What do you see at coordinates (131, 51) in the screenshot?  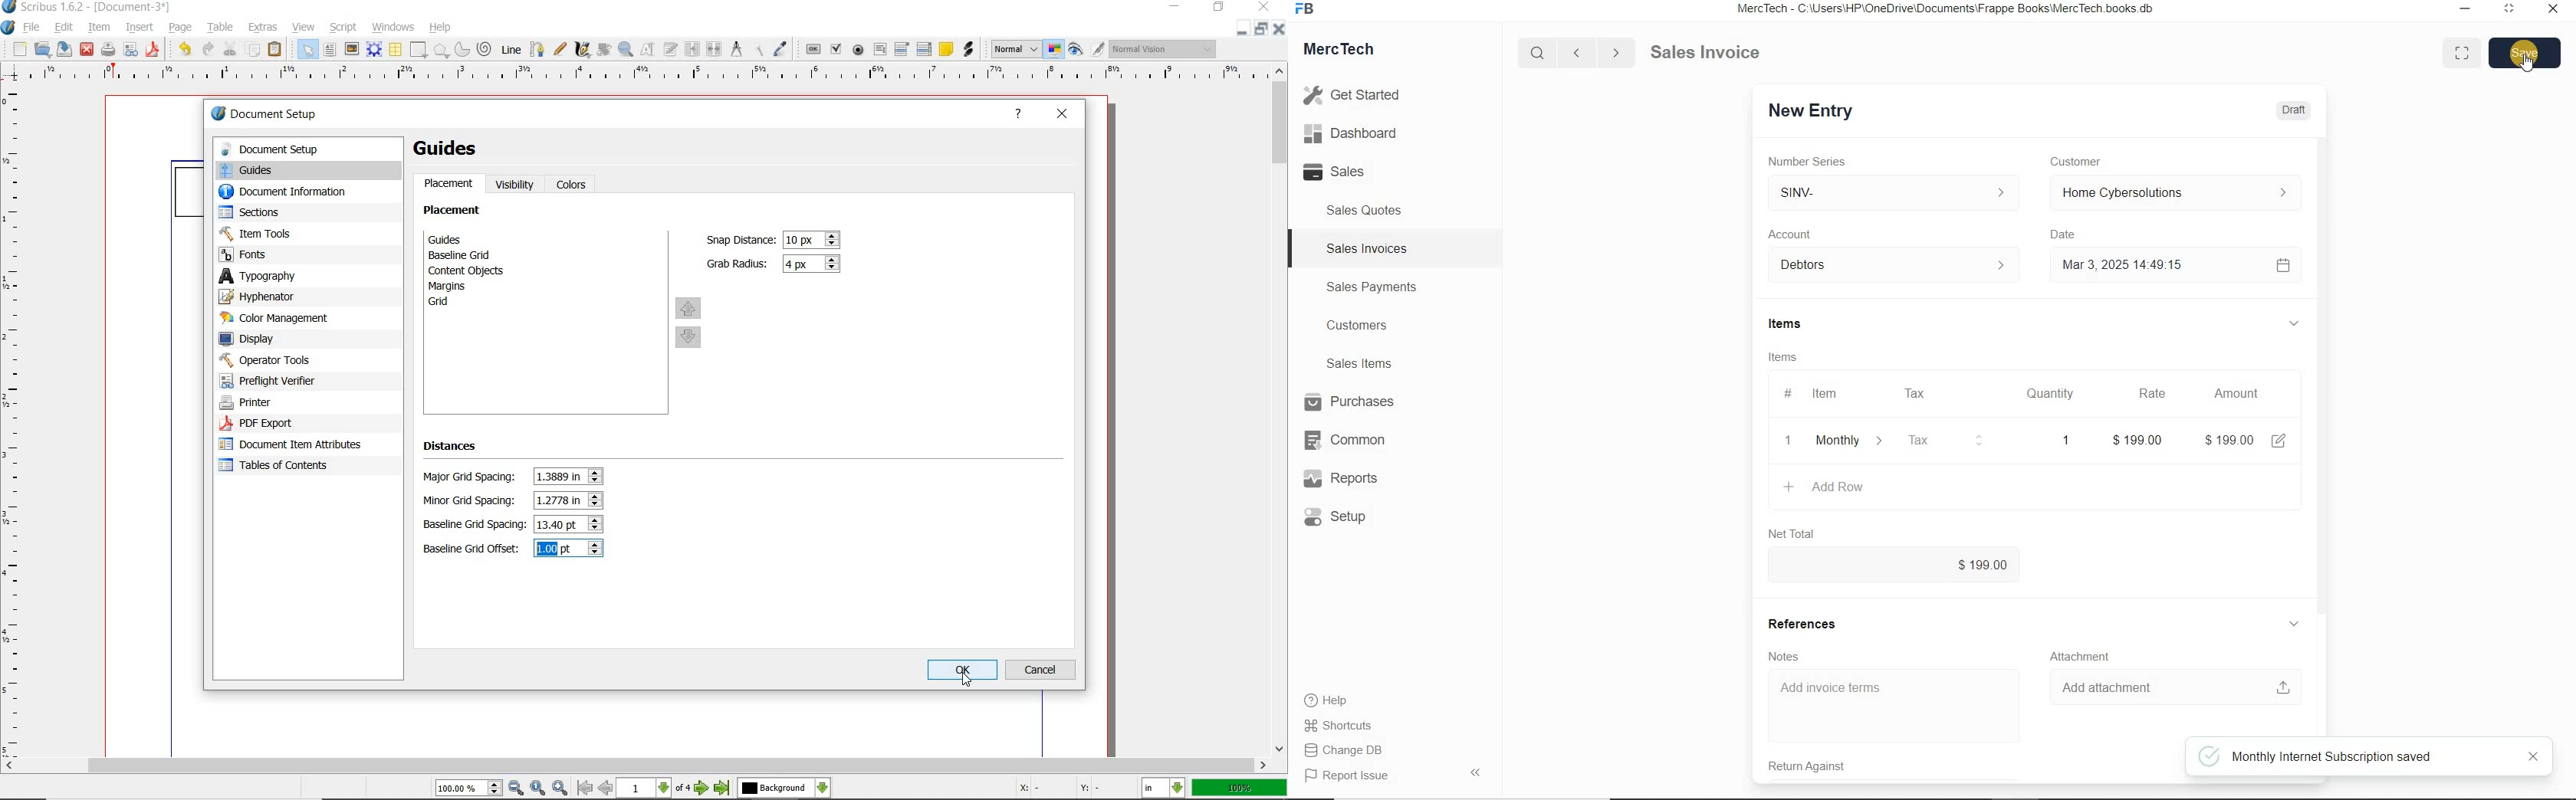 I see `preflight verifier` at bounding box center [131, 51].